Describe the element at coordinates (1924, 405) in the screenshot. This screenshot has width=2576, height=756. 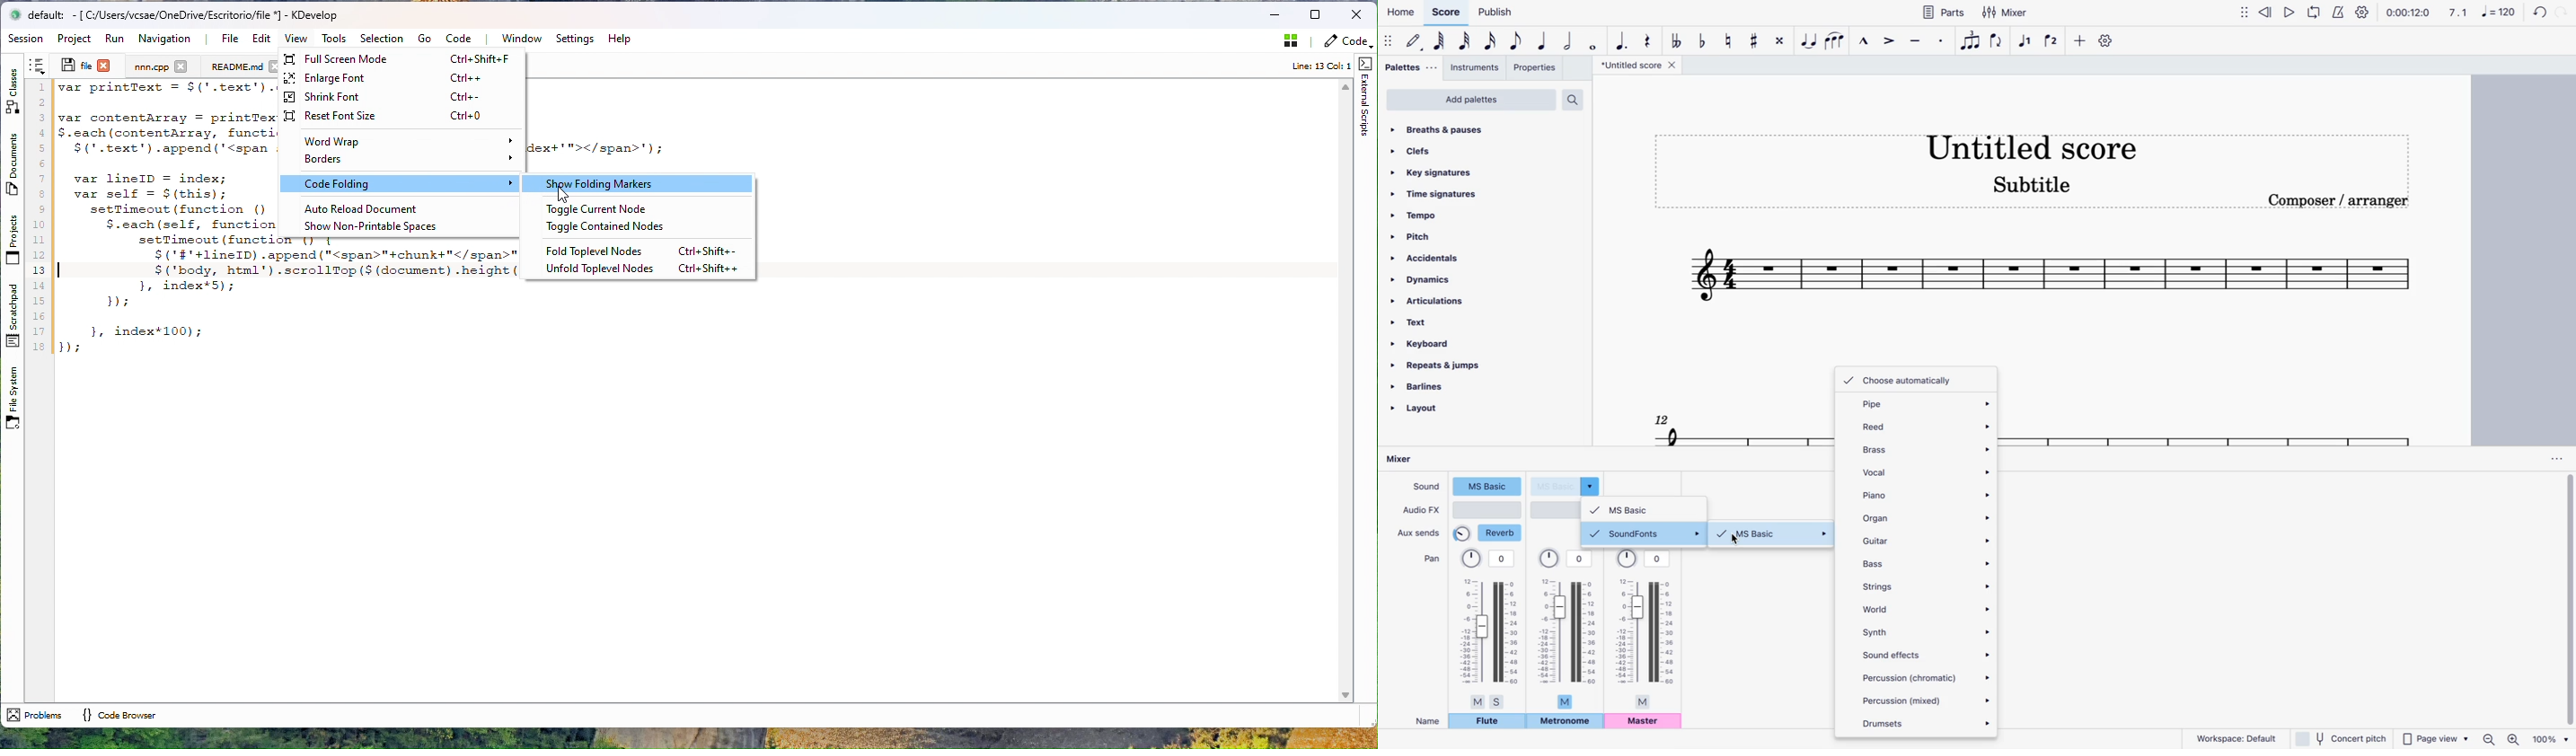
I see `pipe` at that location.